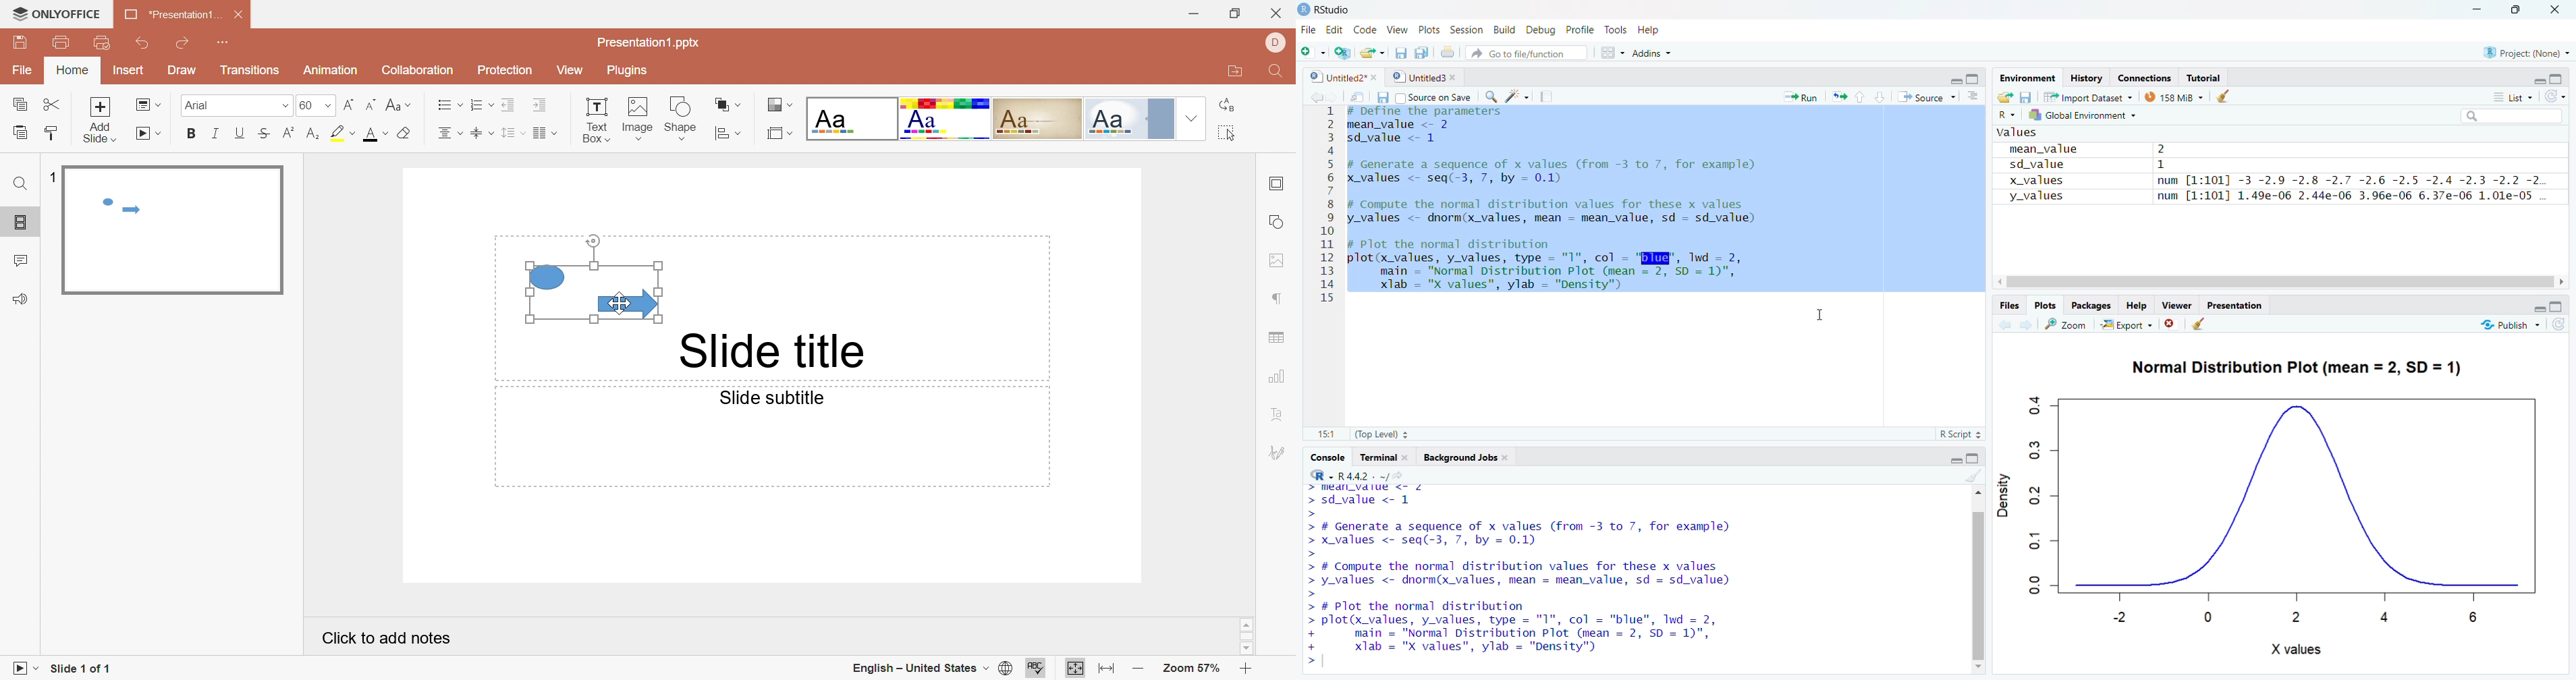  What do you see at coordinates (916, 667) in the screenshot?
I see `English - United States` at bounding box center [916, 667].